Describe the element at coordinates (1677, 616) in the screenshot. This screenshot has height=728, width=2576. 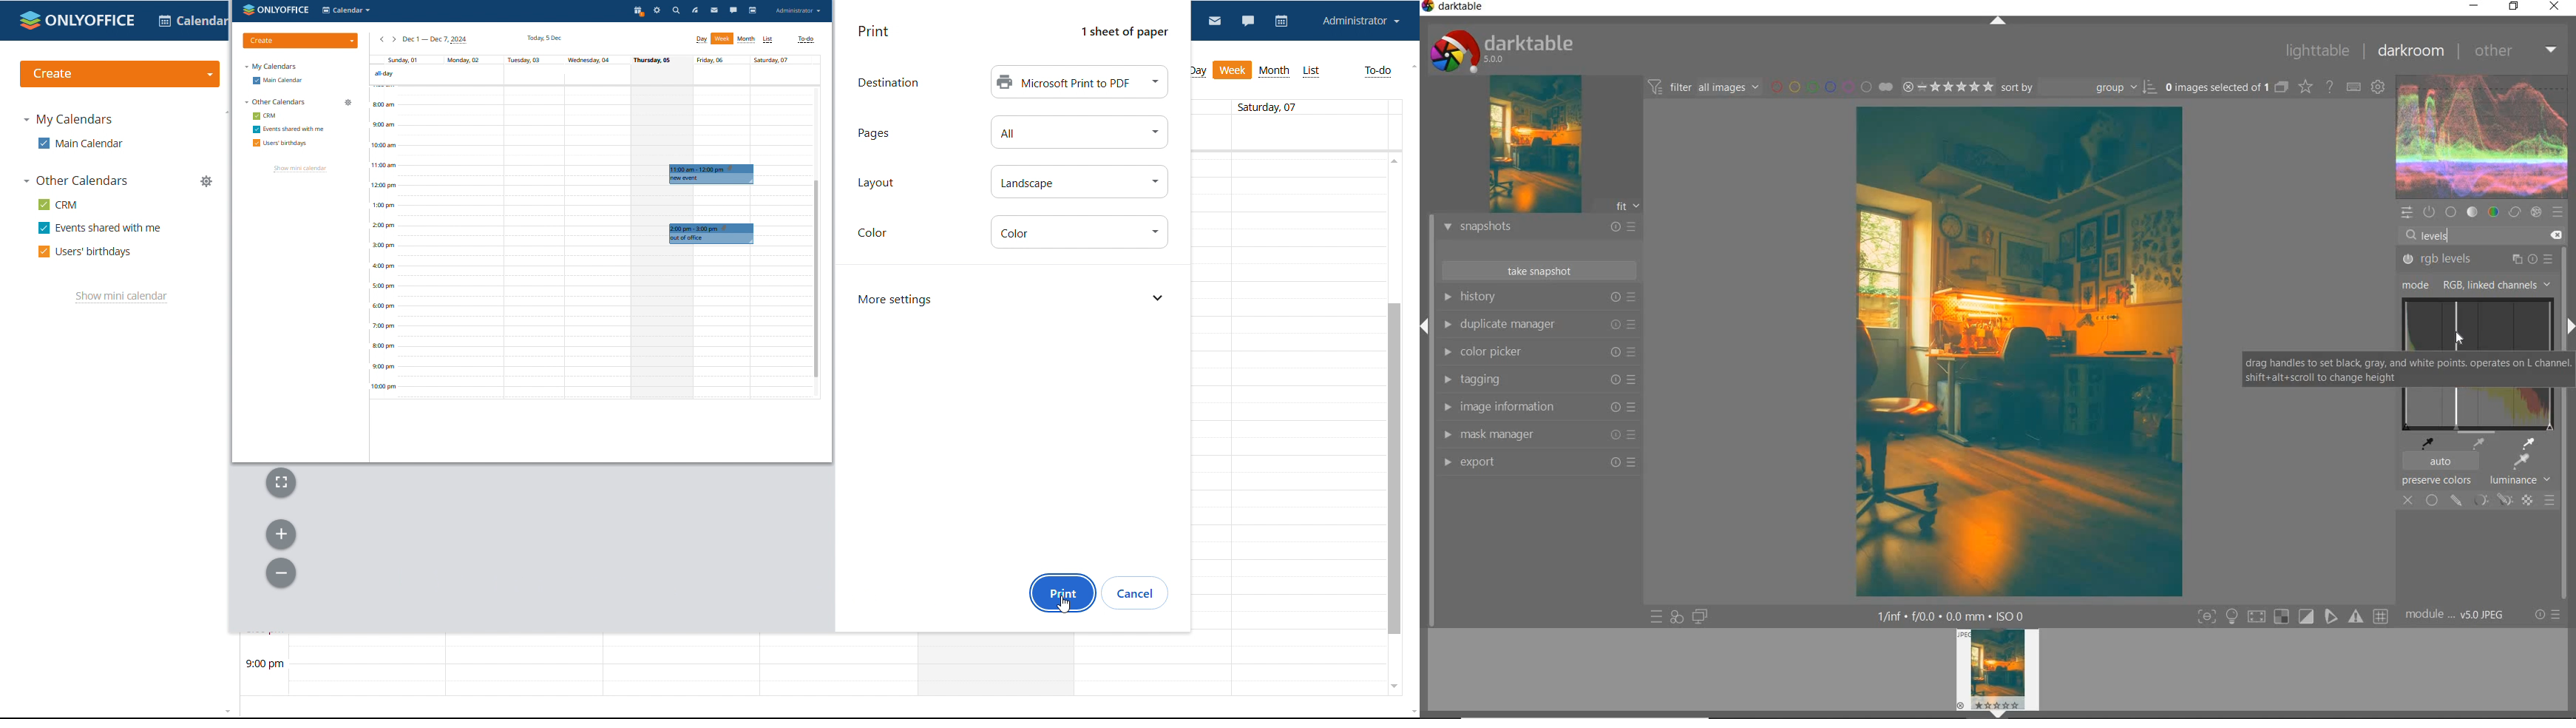
I see `quick access for applying any of your styles` at that location.